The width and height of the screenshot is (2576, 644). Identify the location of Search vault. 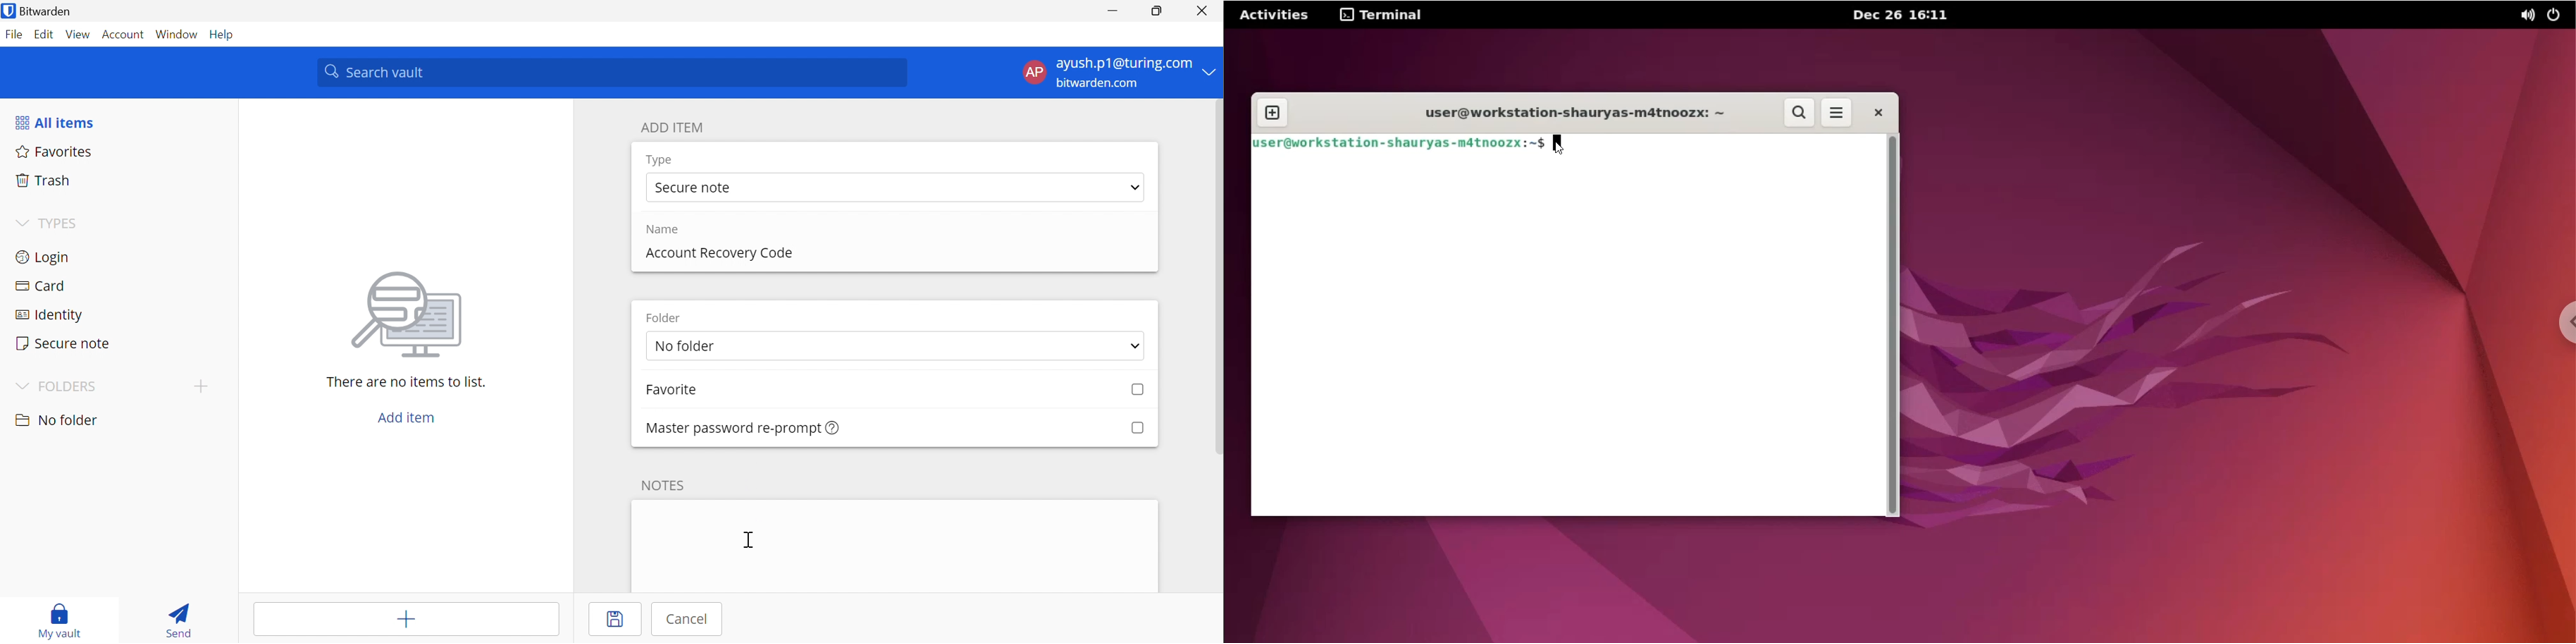
(614, 73).